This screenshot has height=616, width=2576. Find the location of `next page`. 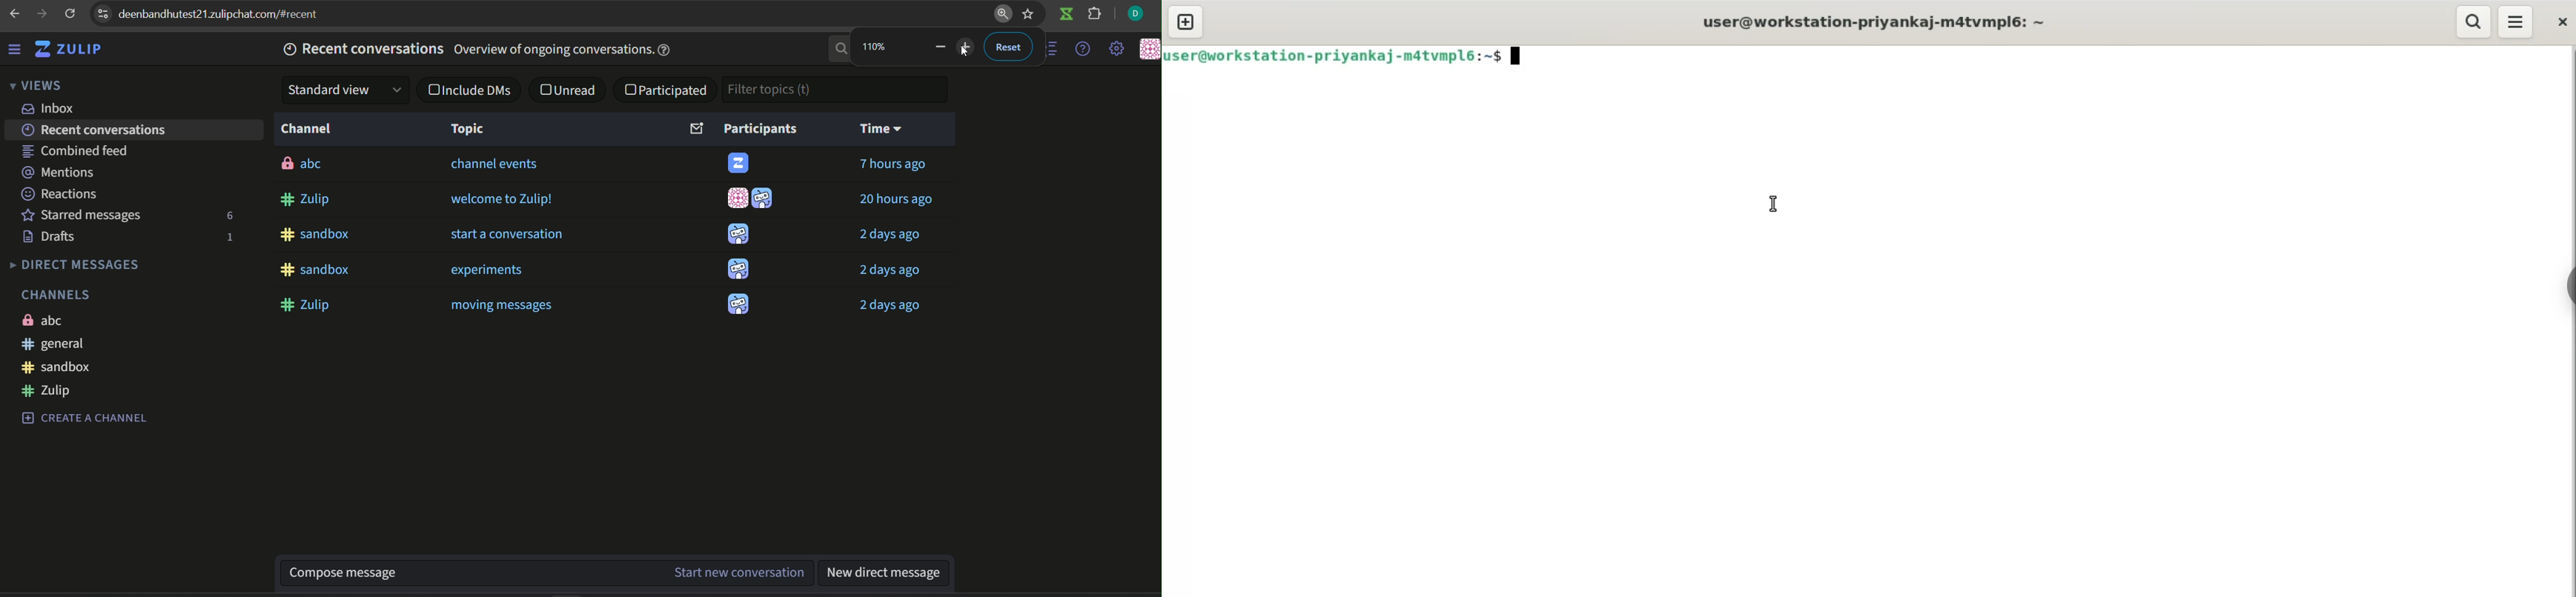

next page is located at coordinates (42, 14).